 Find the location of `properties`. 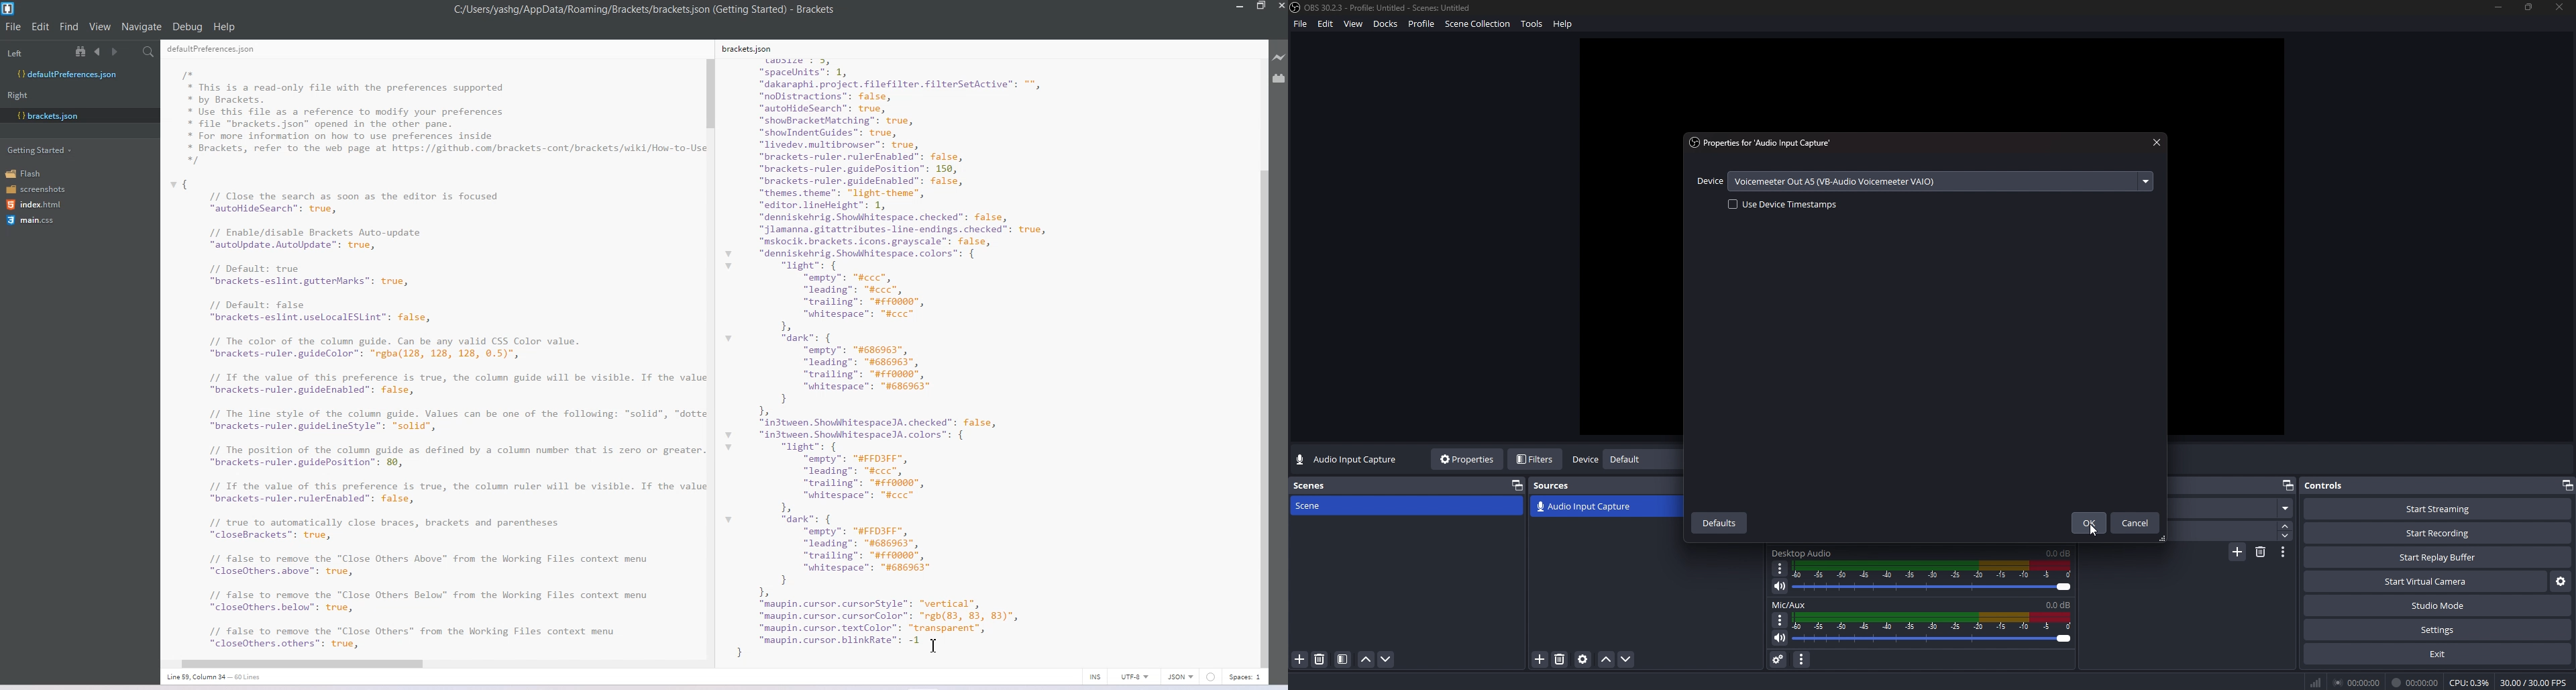

properties is located at coordinates (1468, 459).